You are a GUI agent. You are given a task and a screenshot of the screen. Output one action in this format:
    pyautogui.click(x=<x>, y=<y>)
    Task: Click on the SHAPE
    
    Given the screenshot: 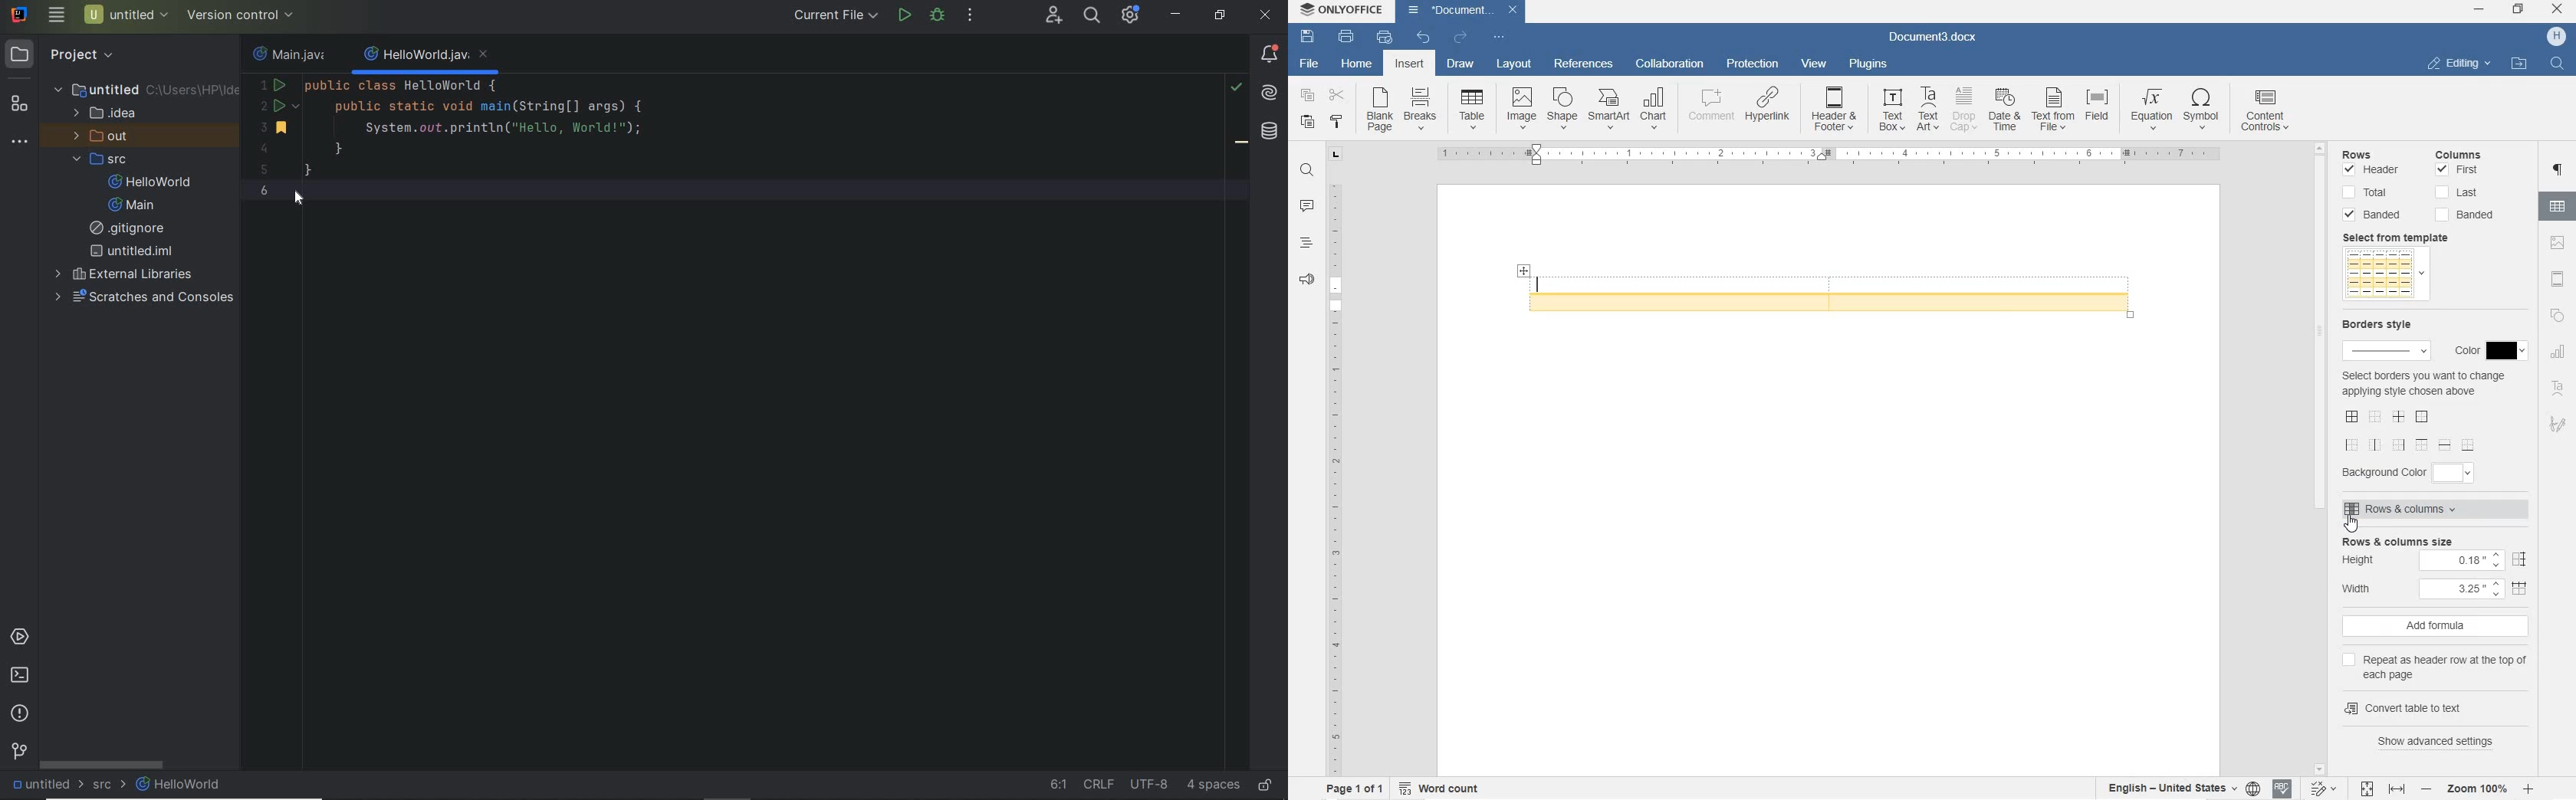 What is the action you would take?
    pyautogui.click(x=2556, y=318)
    